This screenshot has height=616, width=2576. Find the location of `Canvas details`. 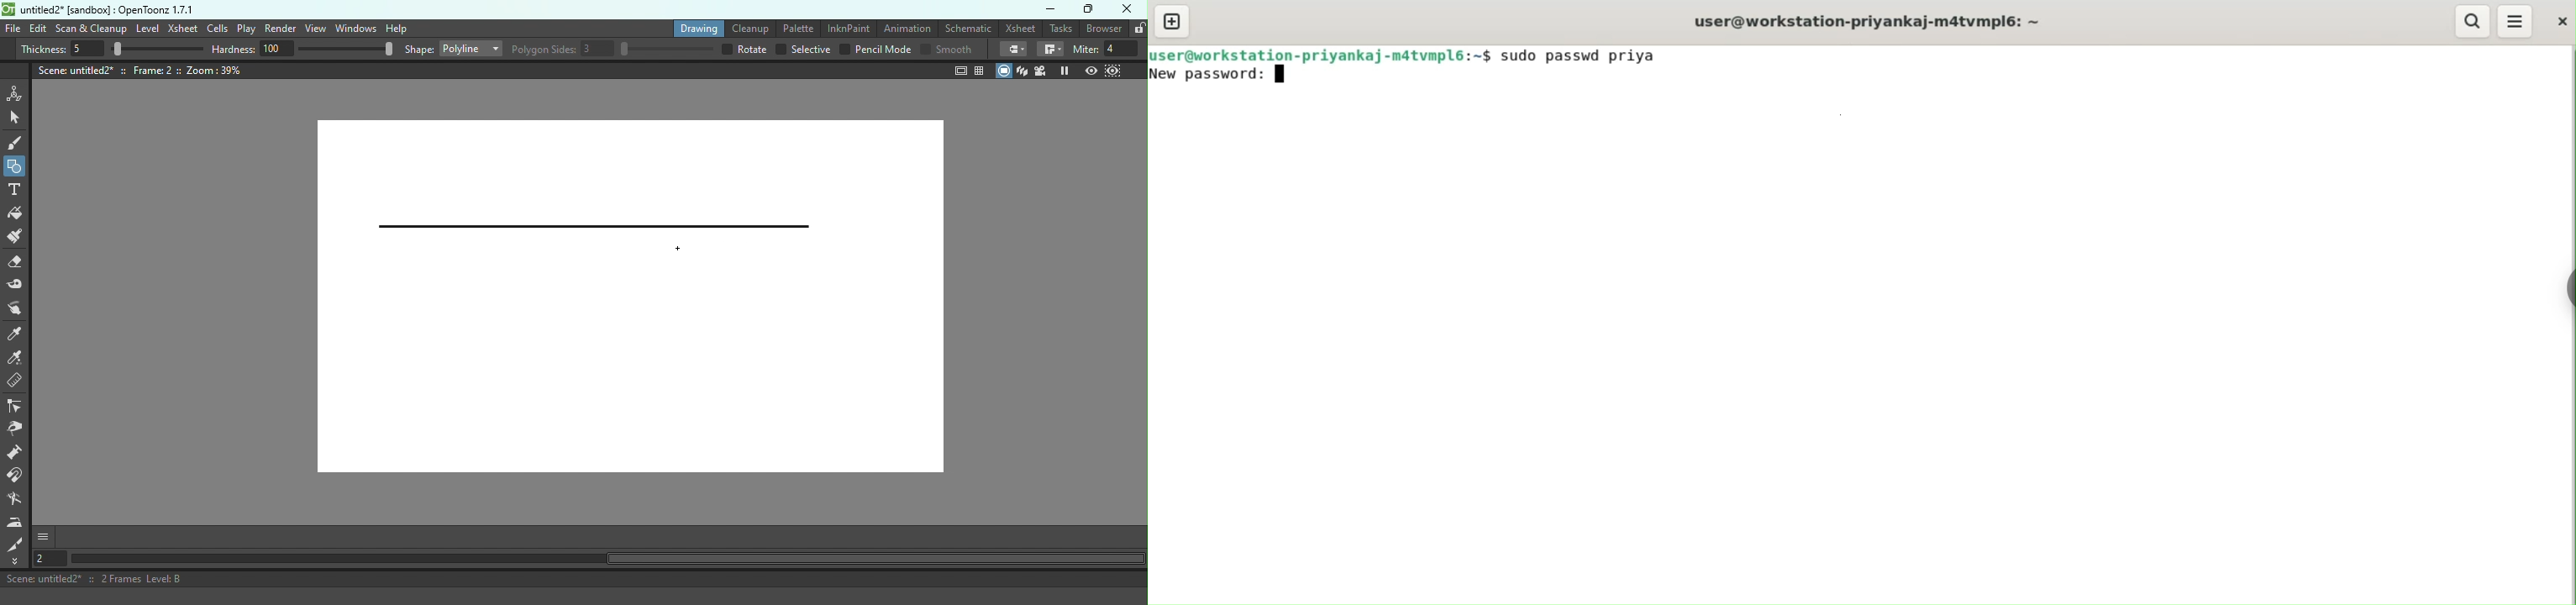

Canvas details is located at coordinates (140, 71).